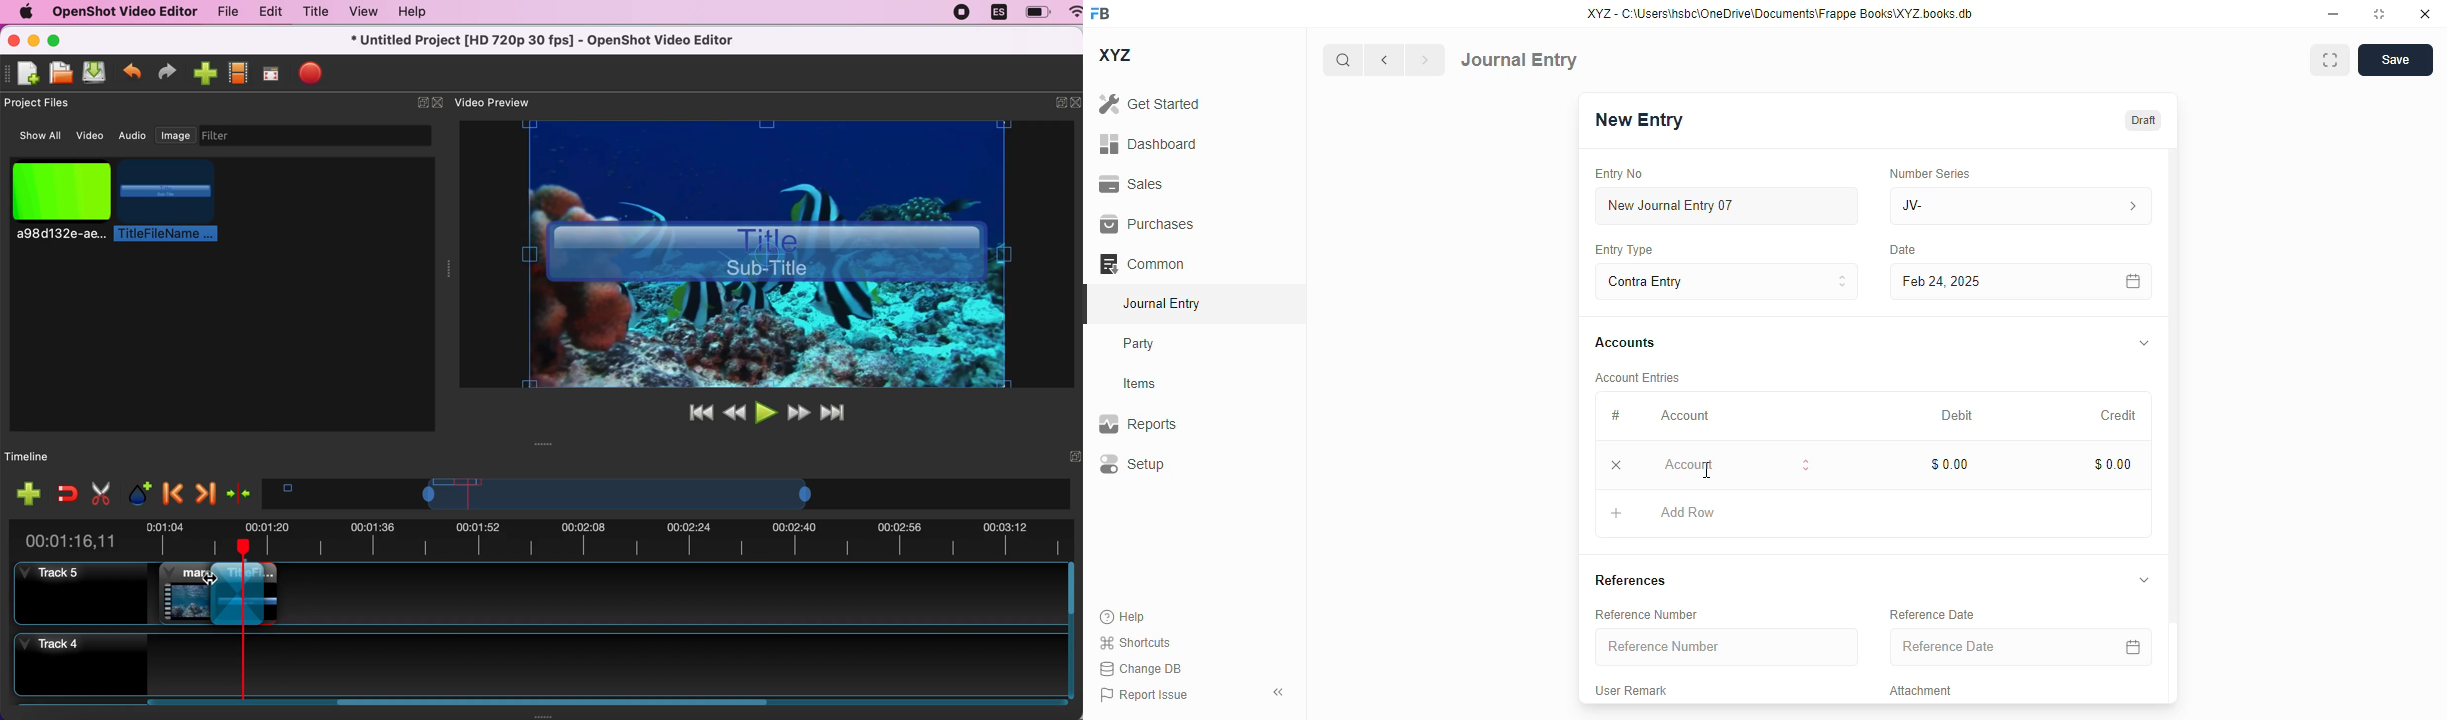 Image resolution: width=2464 pixels, height=728 pixels. I want to click on toggle expand/collapse, so click(2145, 342).